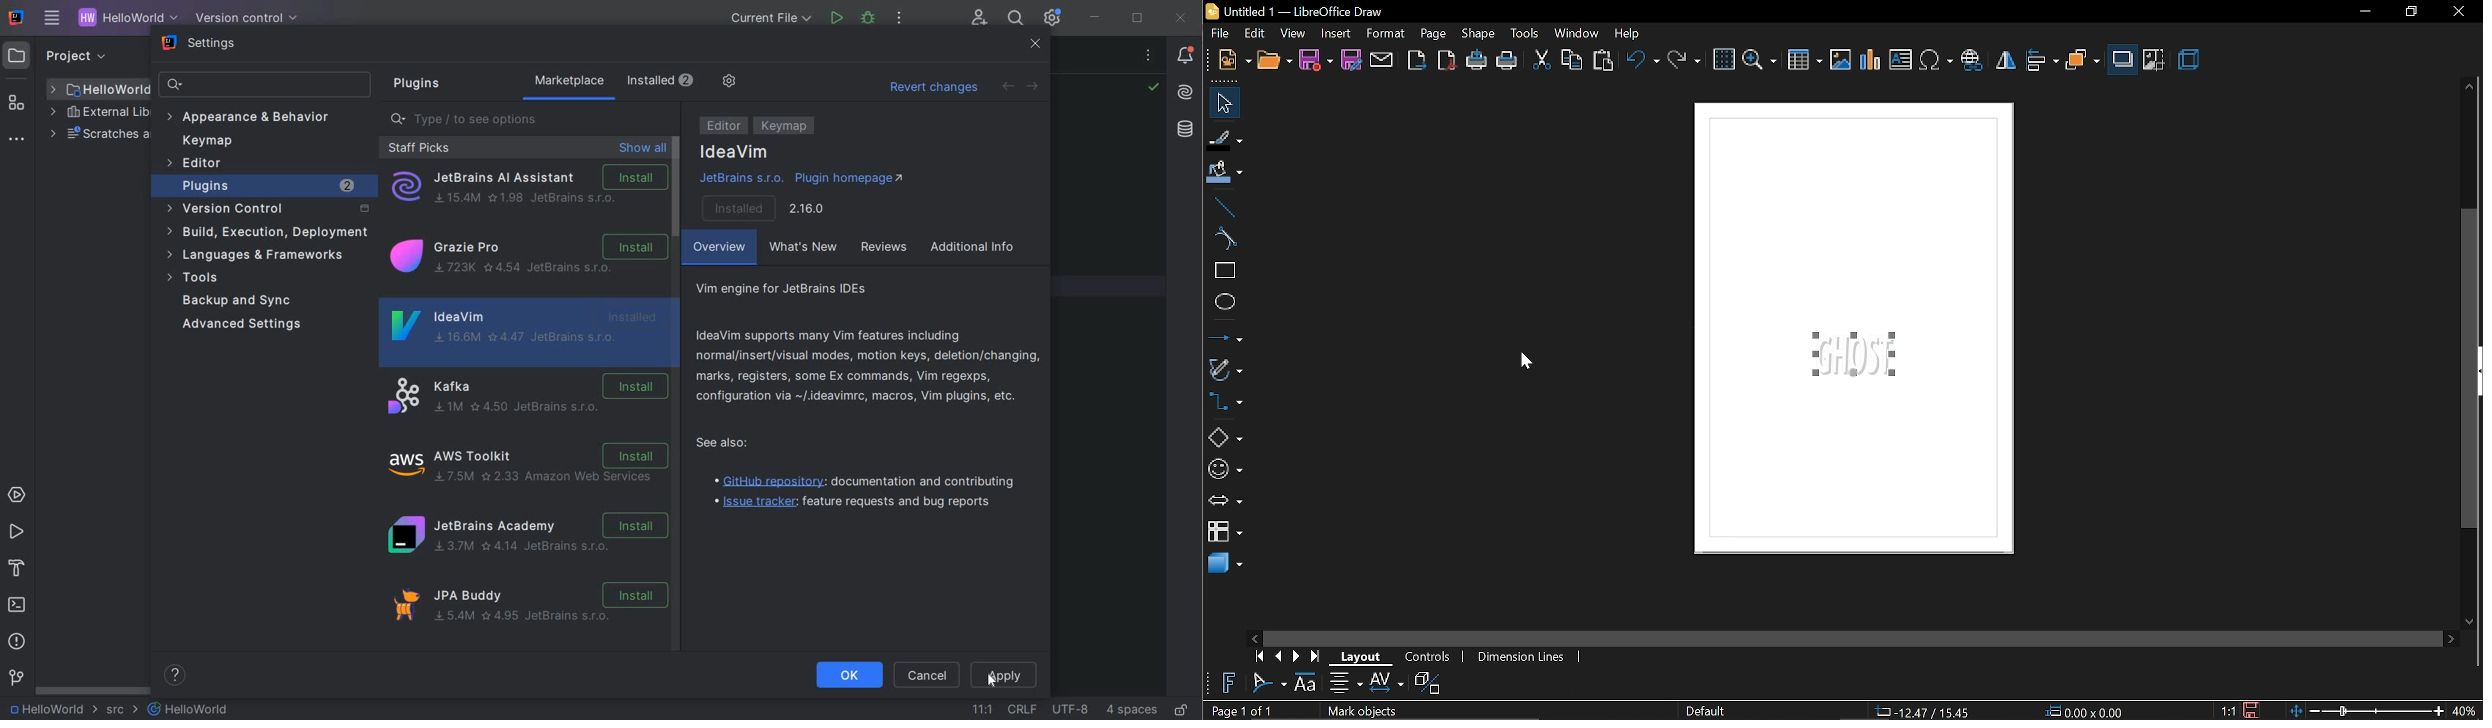  I want to click on fill color, so click(1224, 172).